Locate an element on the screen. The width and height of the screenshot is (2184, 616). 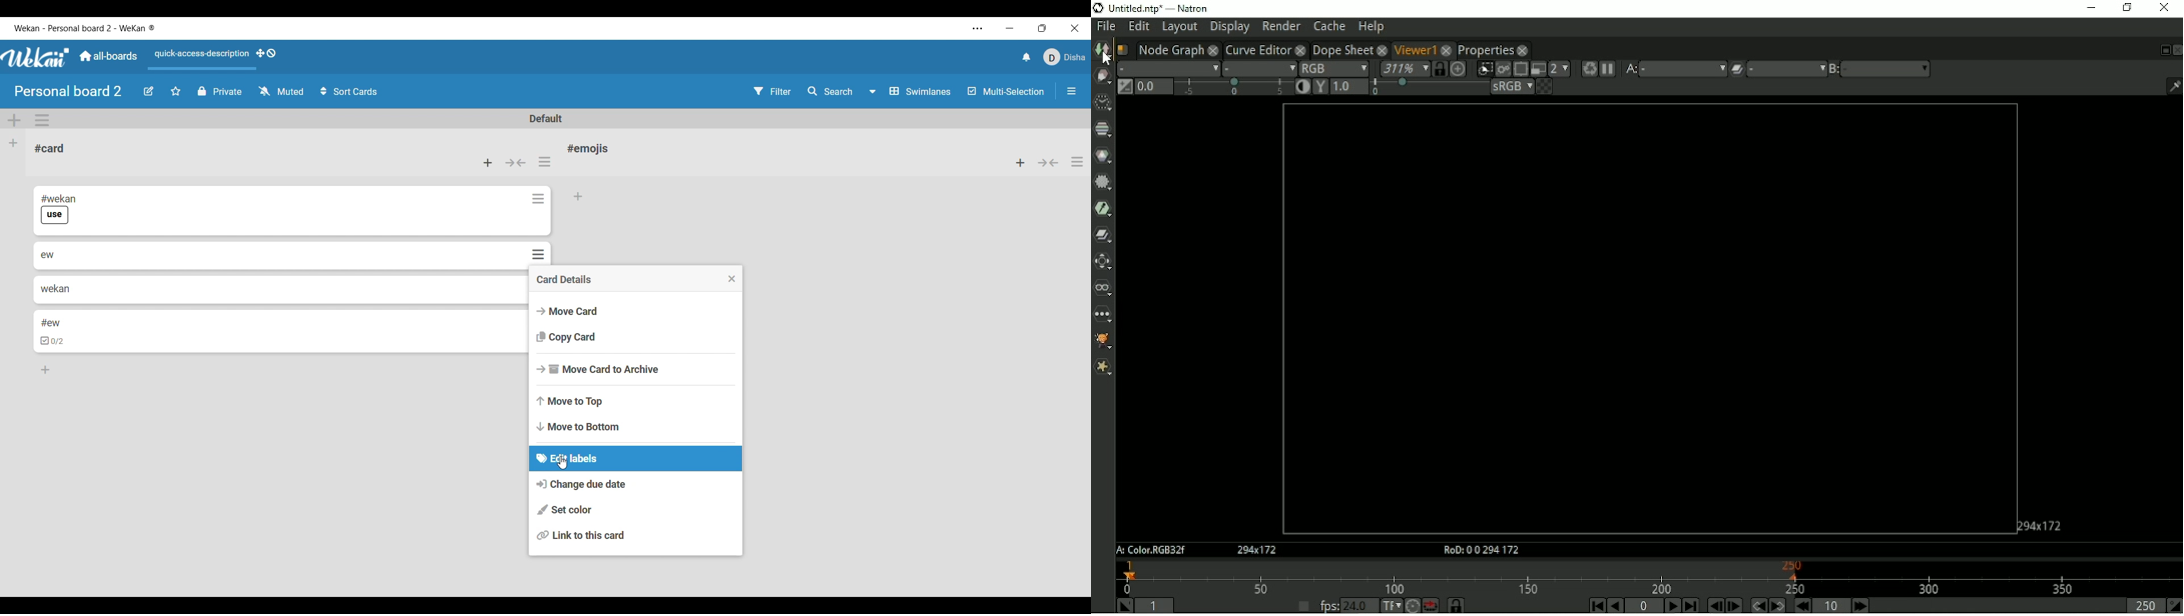
Change due date is located at coordinates (638, 484).